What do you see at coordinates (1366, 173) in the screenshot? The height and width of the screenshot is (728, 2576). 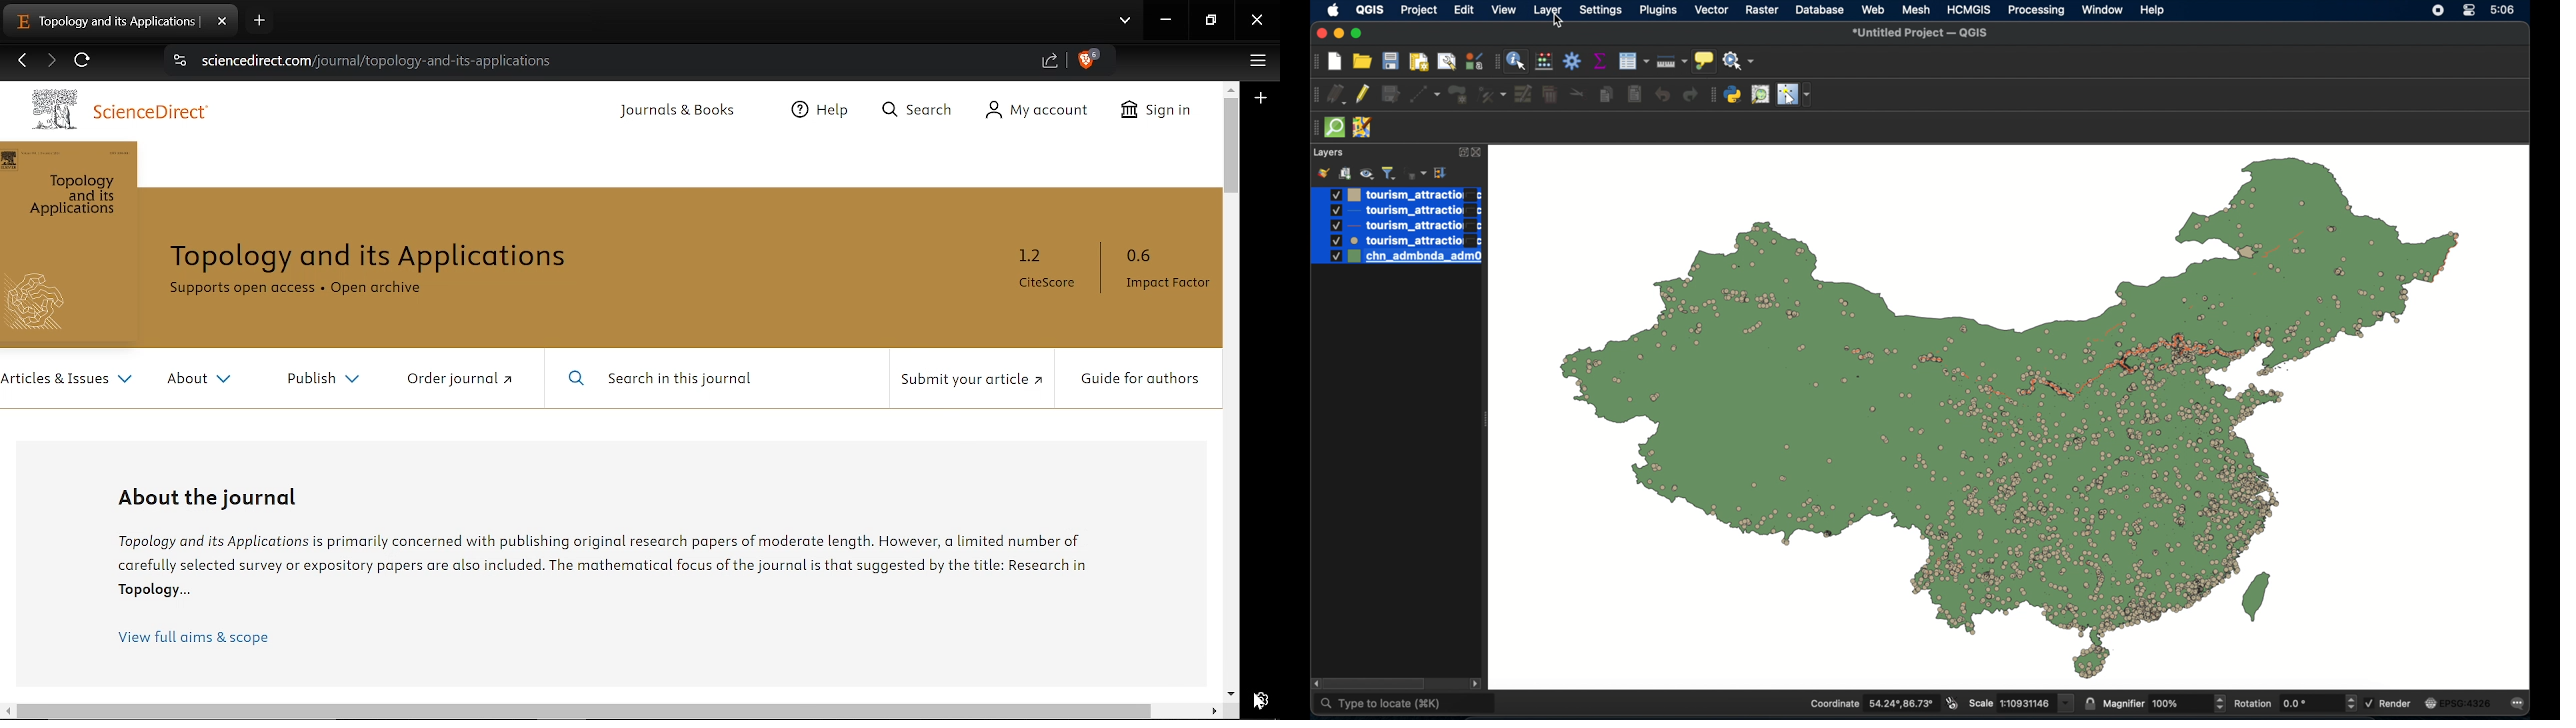 I see `manage map theme` at bounding box center [1366, 173].